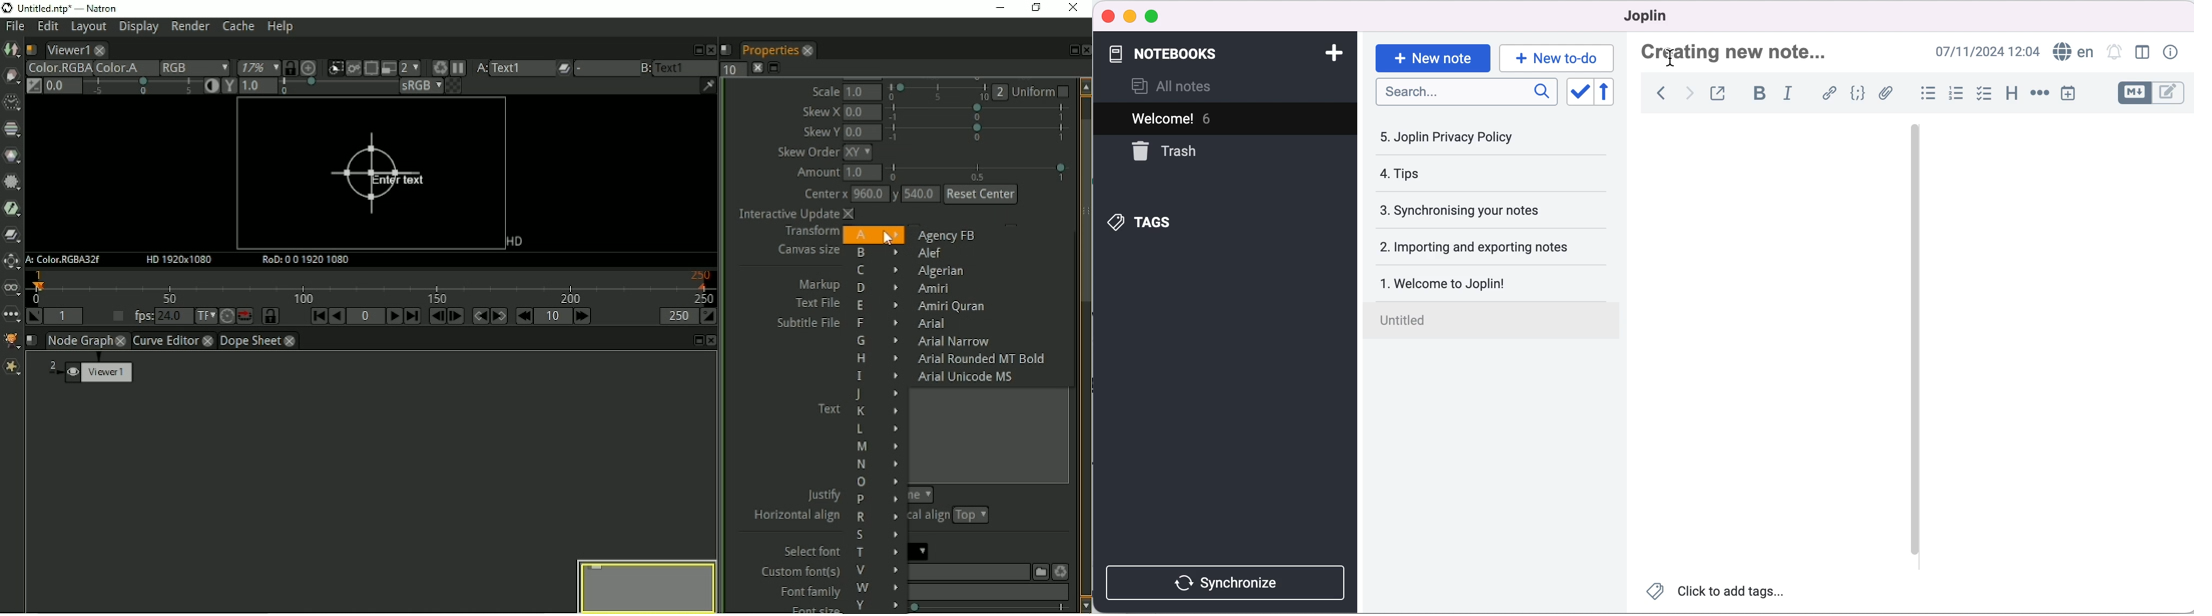  What do you see at coordinates (2140, 53) in the screenshot?
I see `toggle editor layout` at bounding box center [2140, 53].